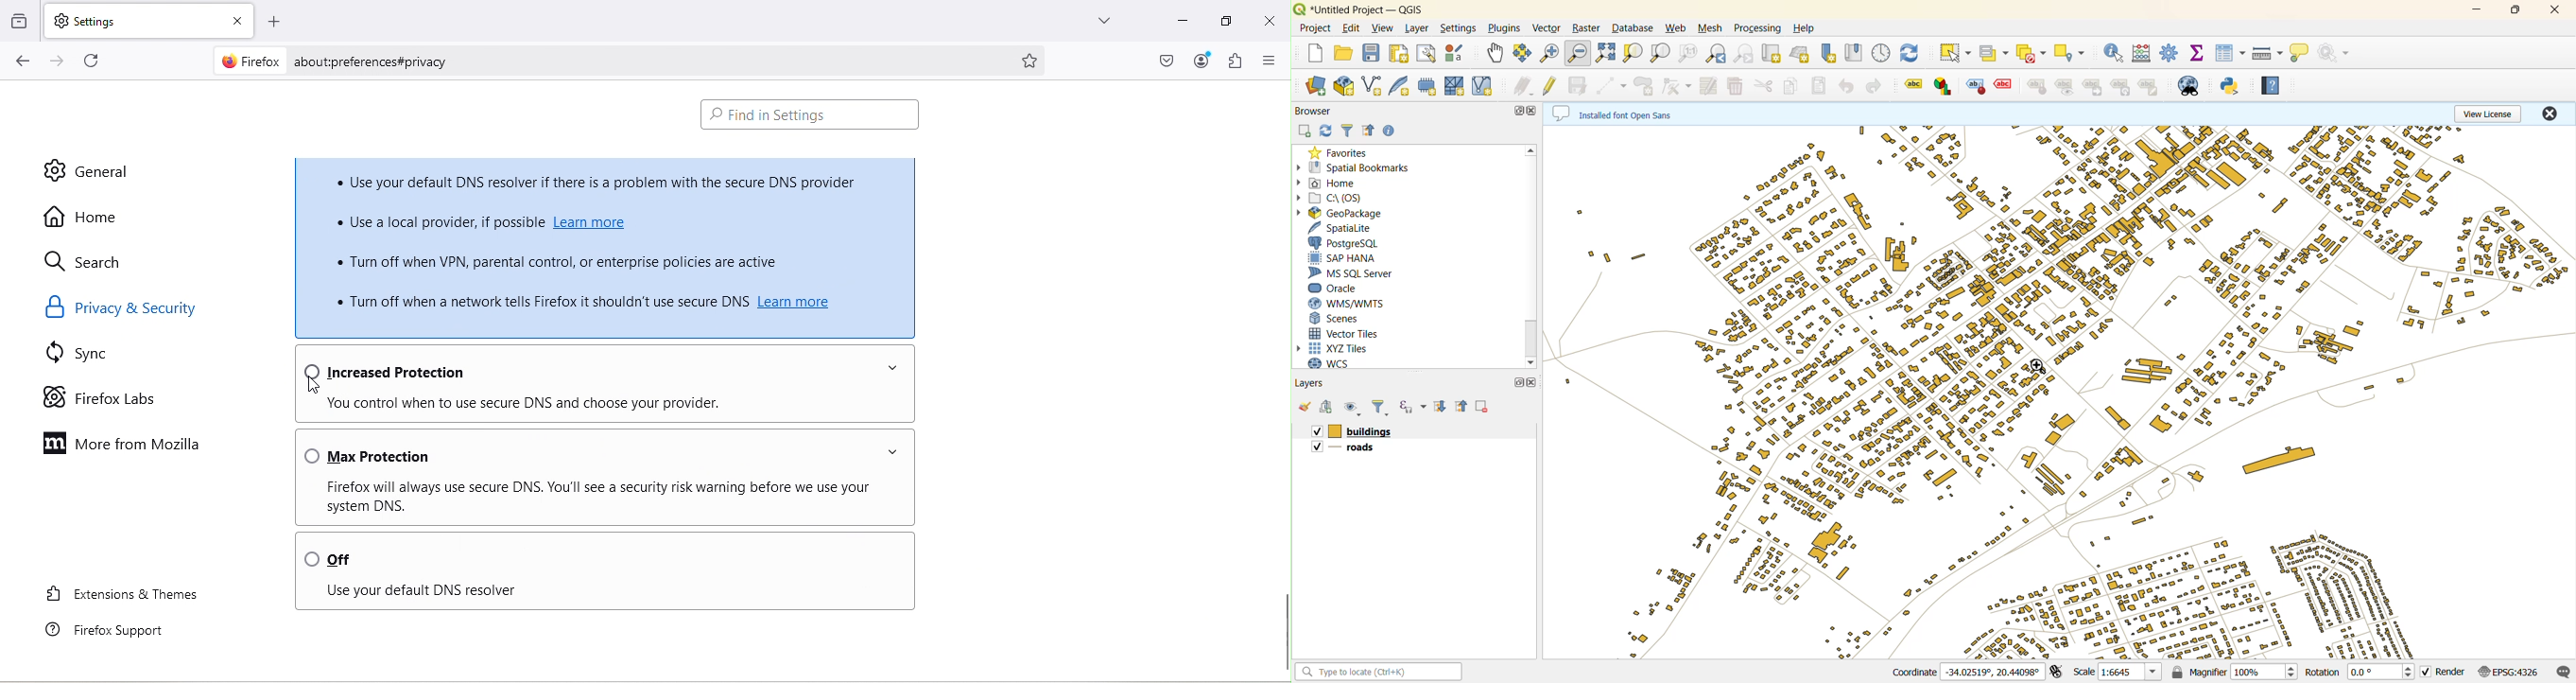  Describe the element at coordinates (2335, 54) in the screenshot. I see `no action` at that location.